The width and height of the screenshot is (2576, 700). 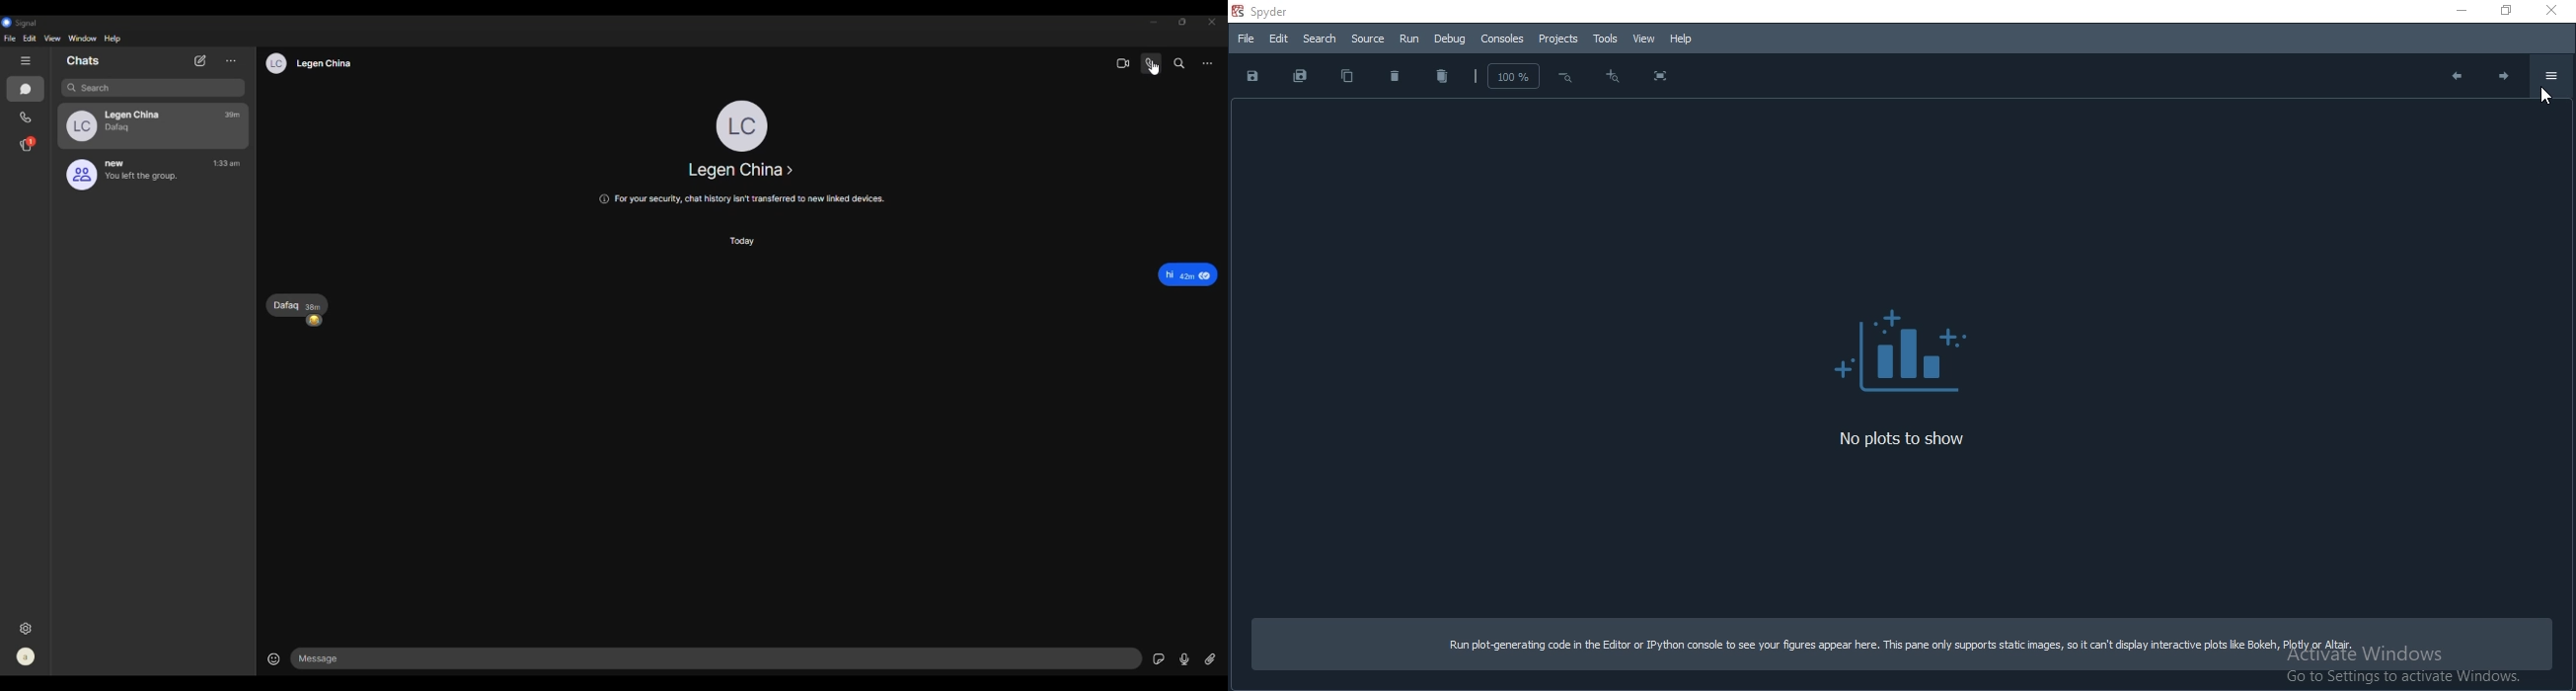 I want to click on minimise, so click(x=2452, y=9).